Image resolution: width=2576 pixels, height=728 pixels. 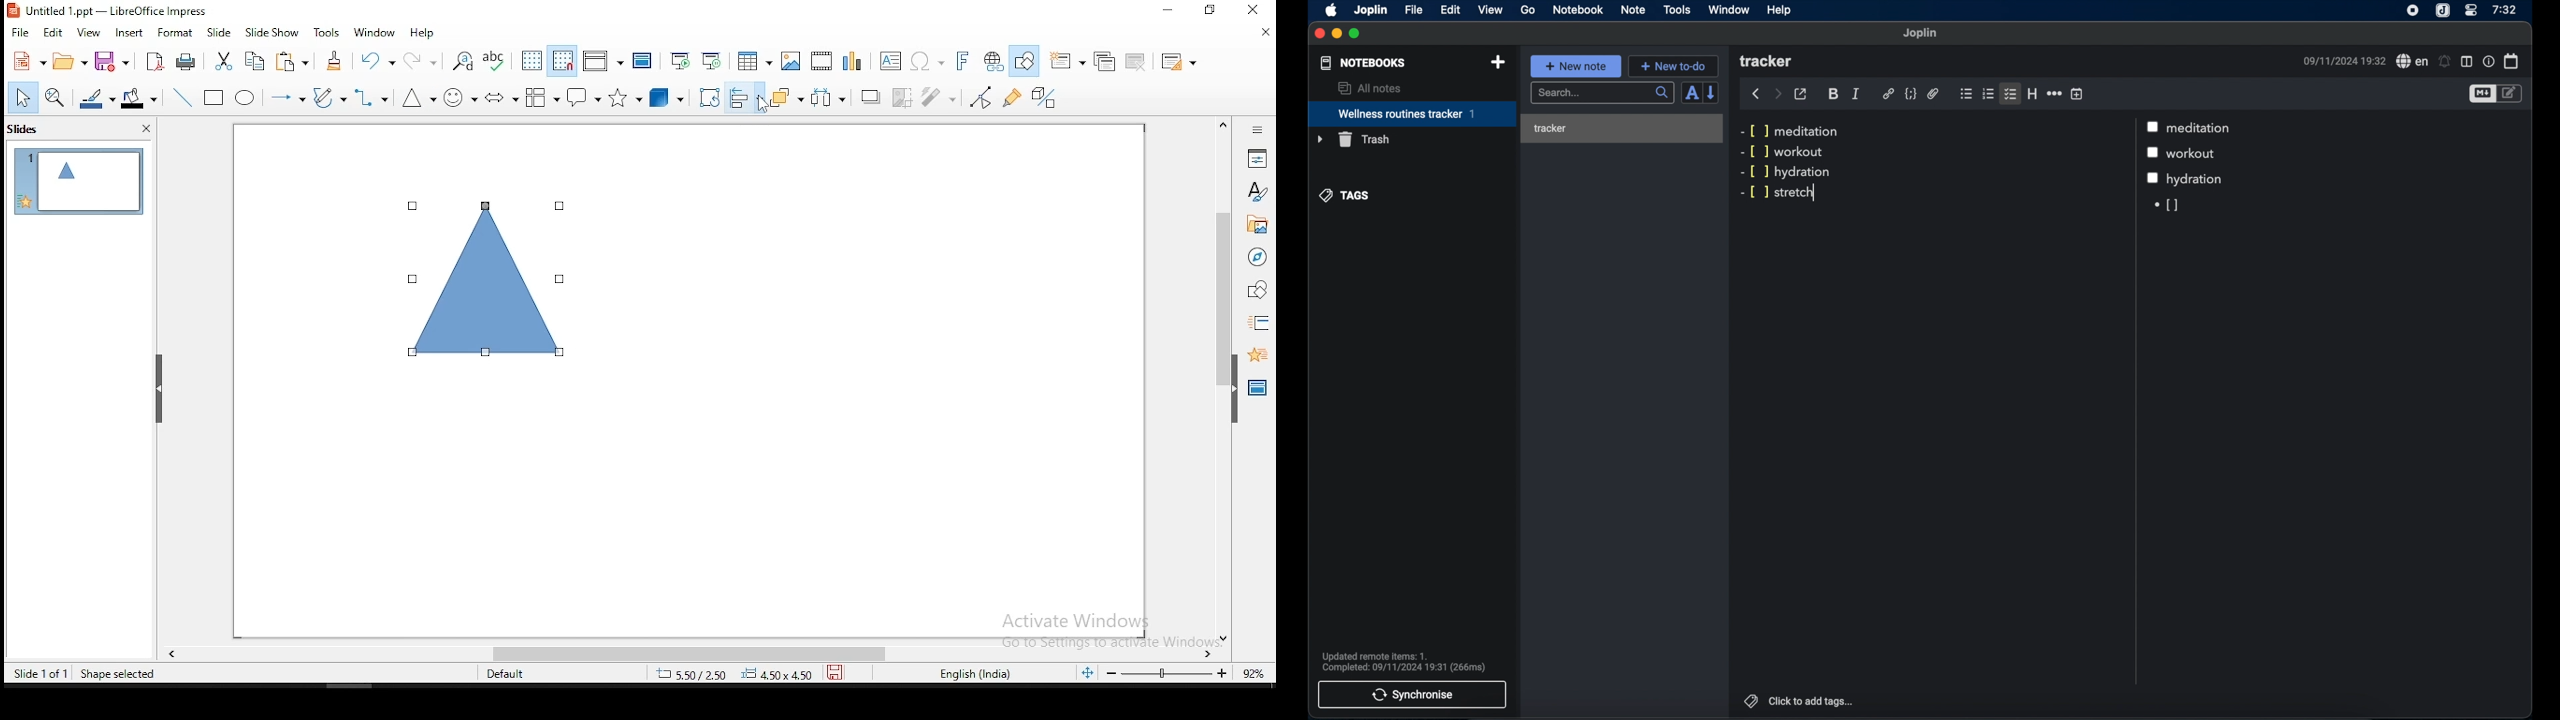 I want to click on toggle editor, so click(x=2512, y=94).